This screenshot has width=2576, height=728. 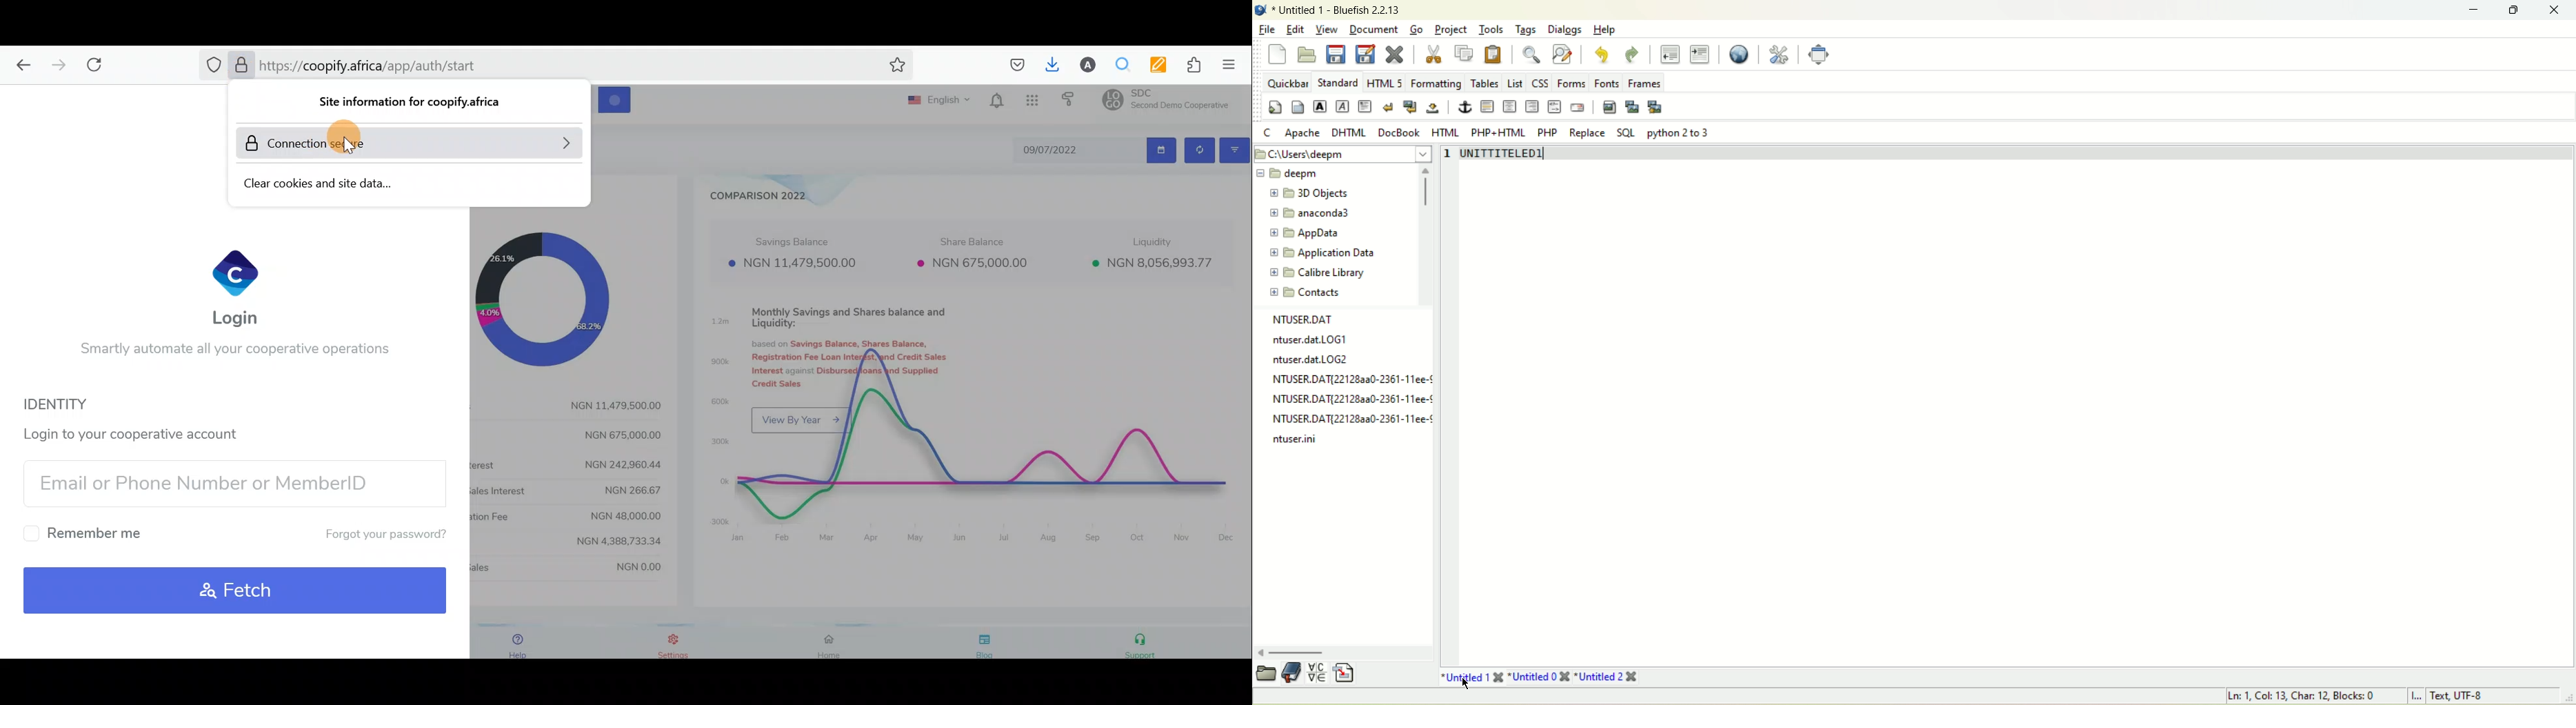 I want to click on Multi keywords highlighter, so click(x=1153, y=65).